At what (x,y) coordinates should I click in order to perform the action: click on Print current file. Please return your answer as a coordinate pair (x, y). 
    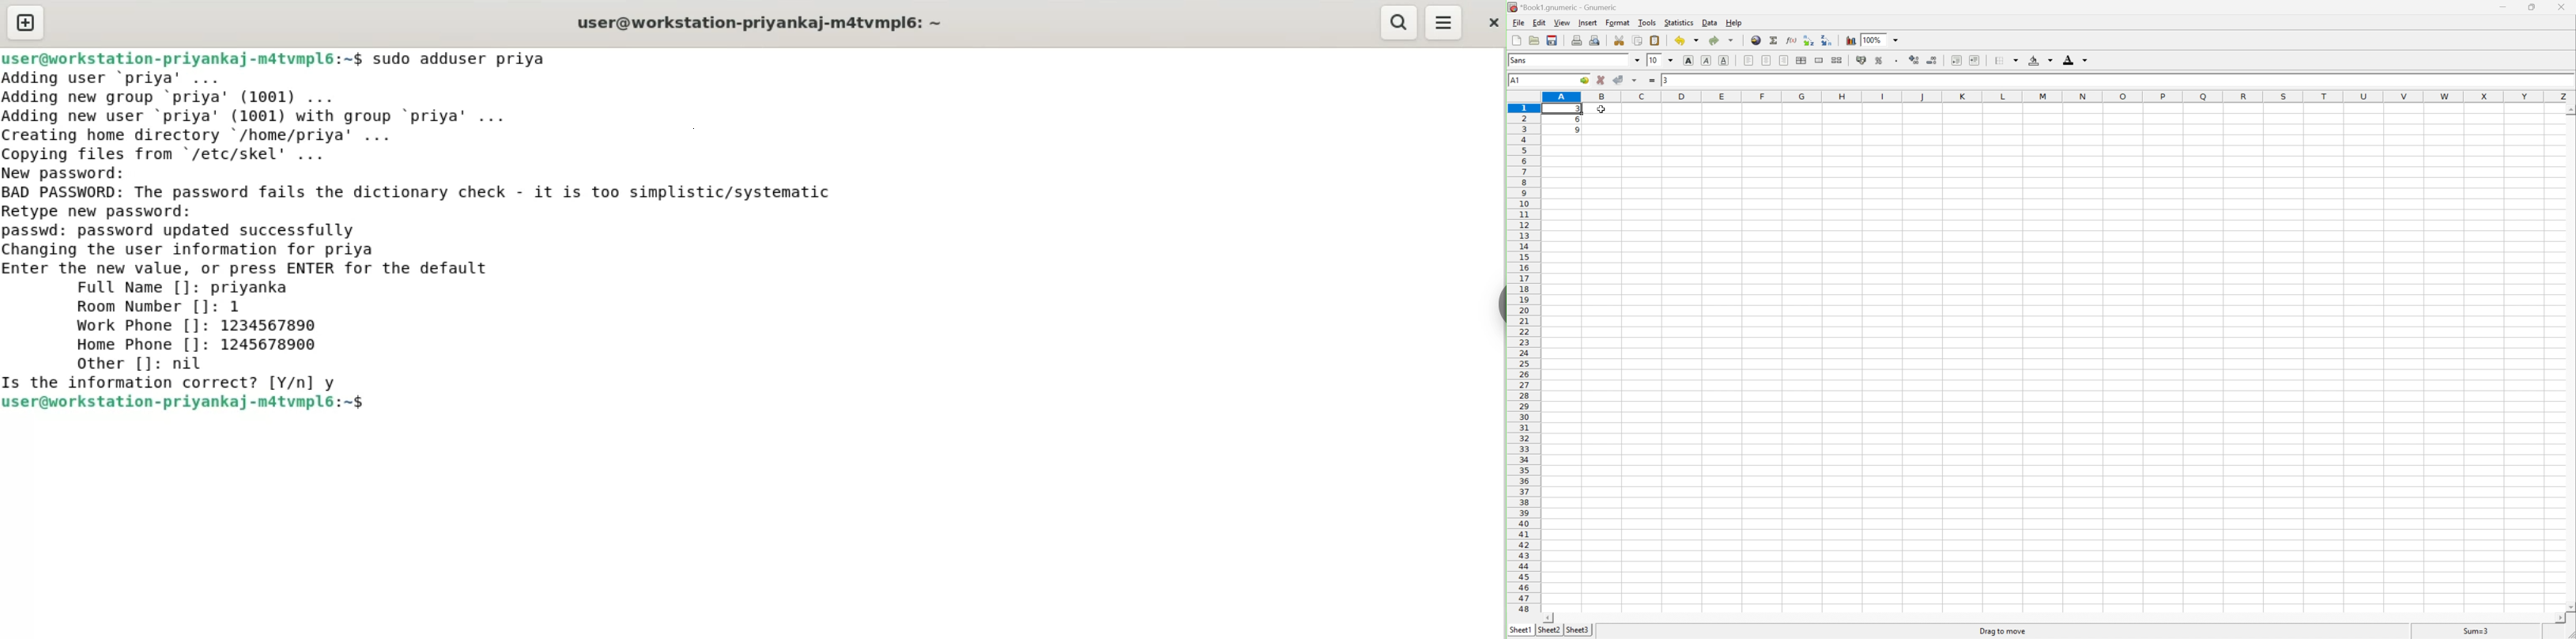
    Looking at the image, I should click on (1578, 40).